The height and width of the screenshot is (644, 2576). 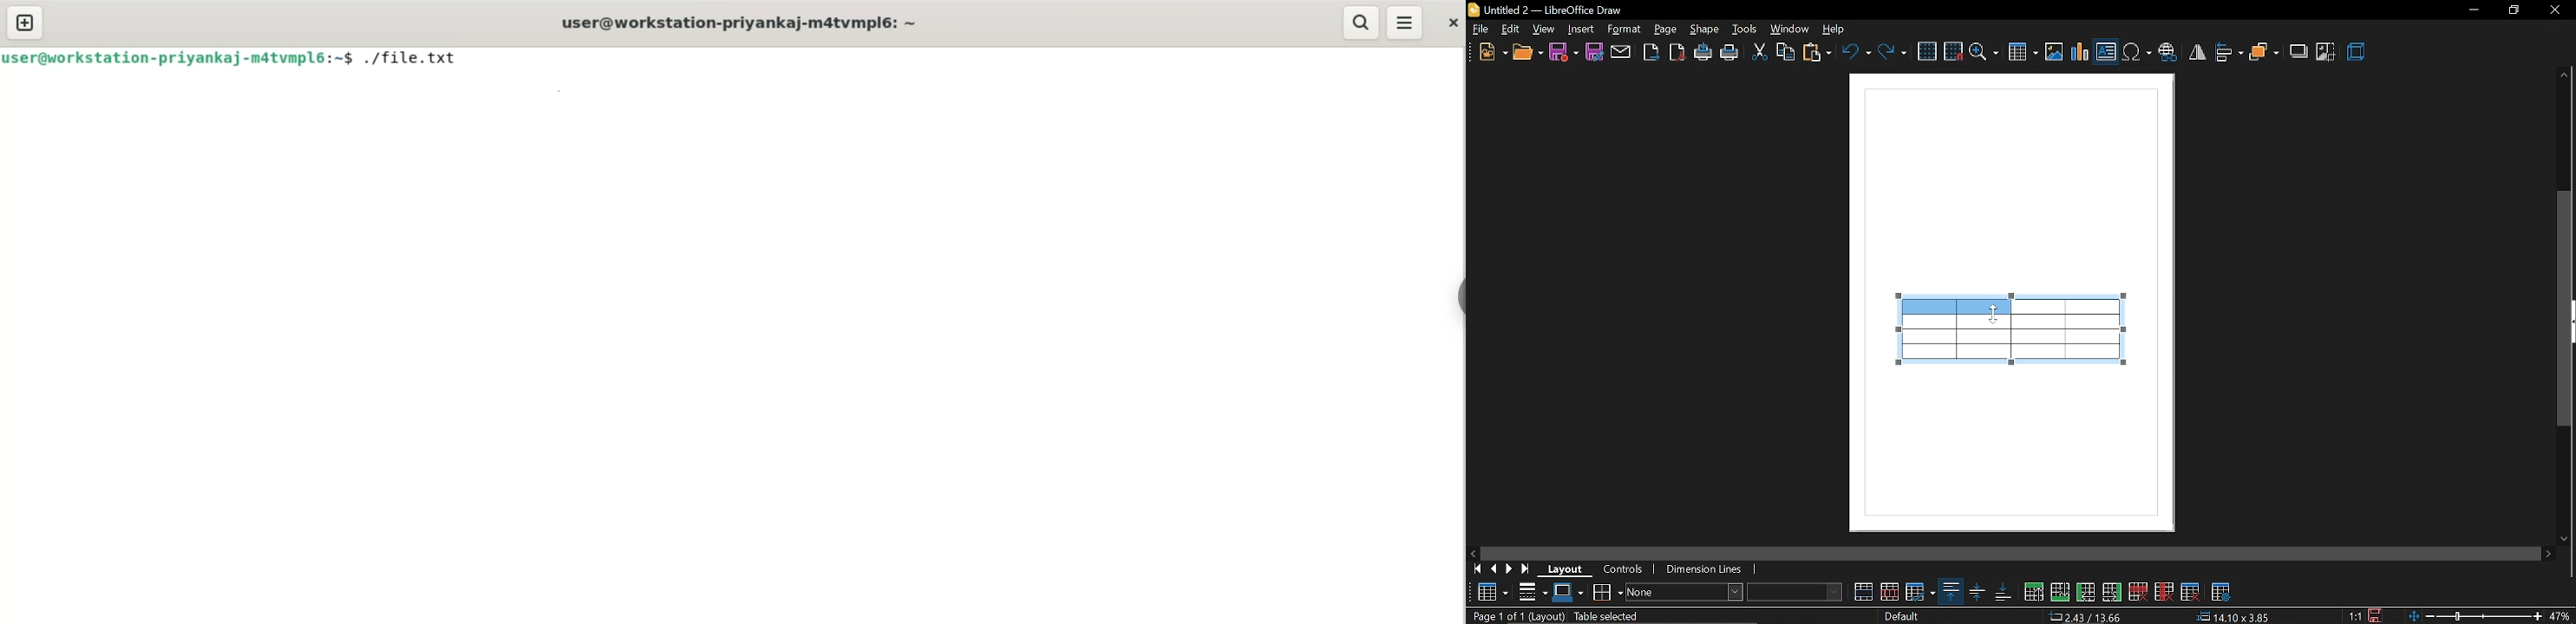 What do you see at coordinates (1863, 592) in the screenshot?
I see `merge cells` at bounding box center [1863, 592].